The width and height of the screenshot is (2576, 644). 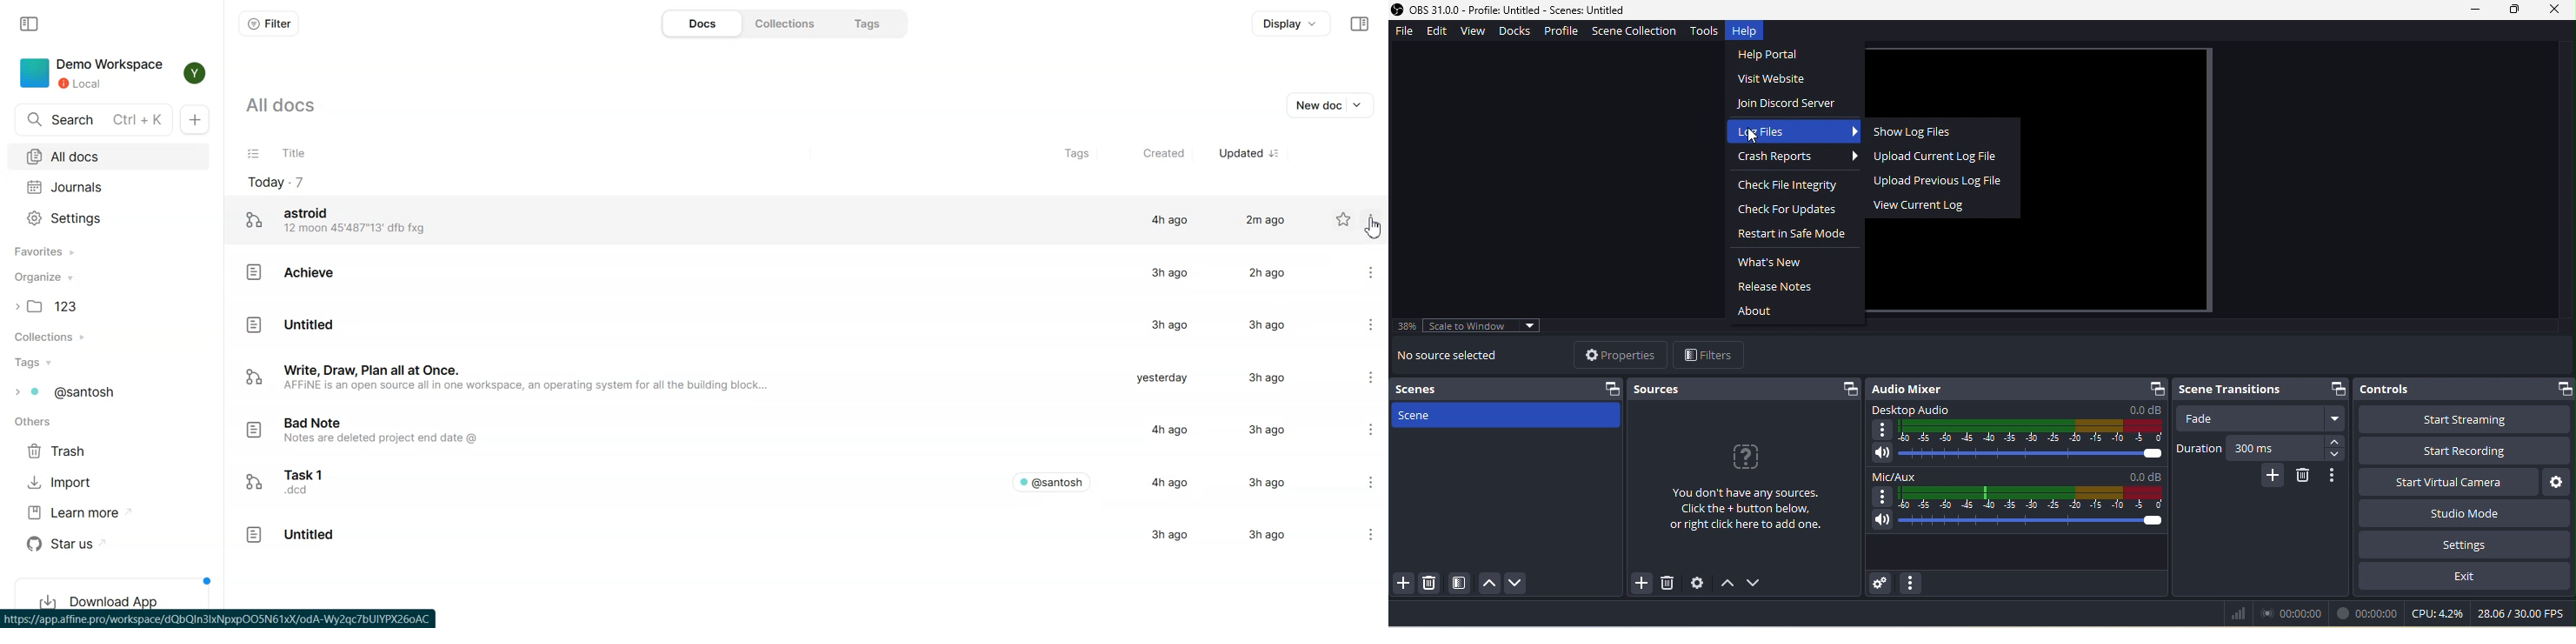 What do you see at coordinates (1490, 581) in the screenshot?
I see `up` at bounding box center [1490, 581].